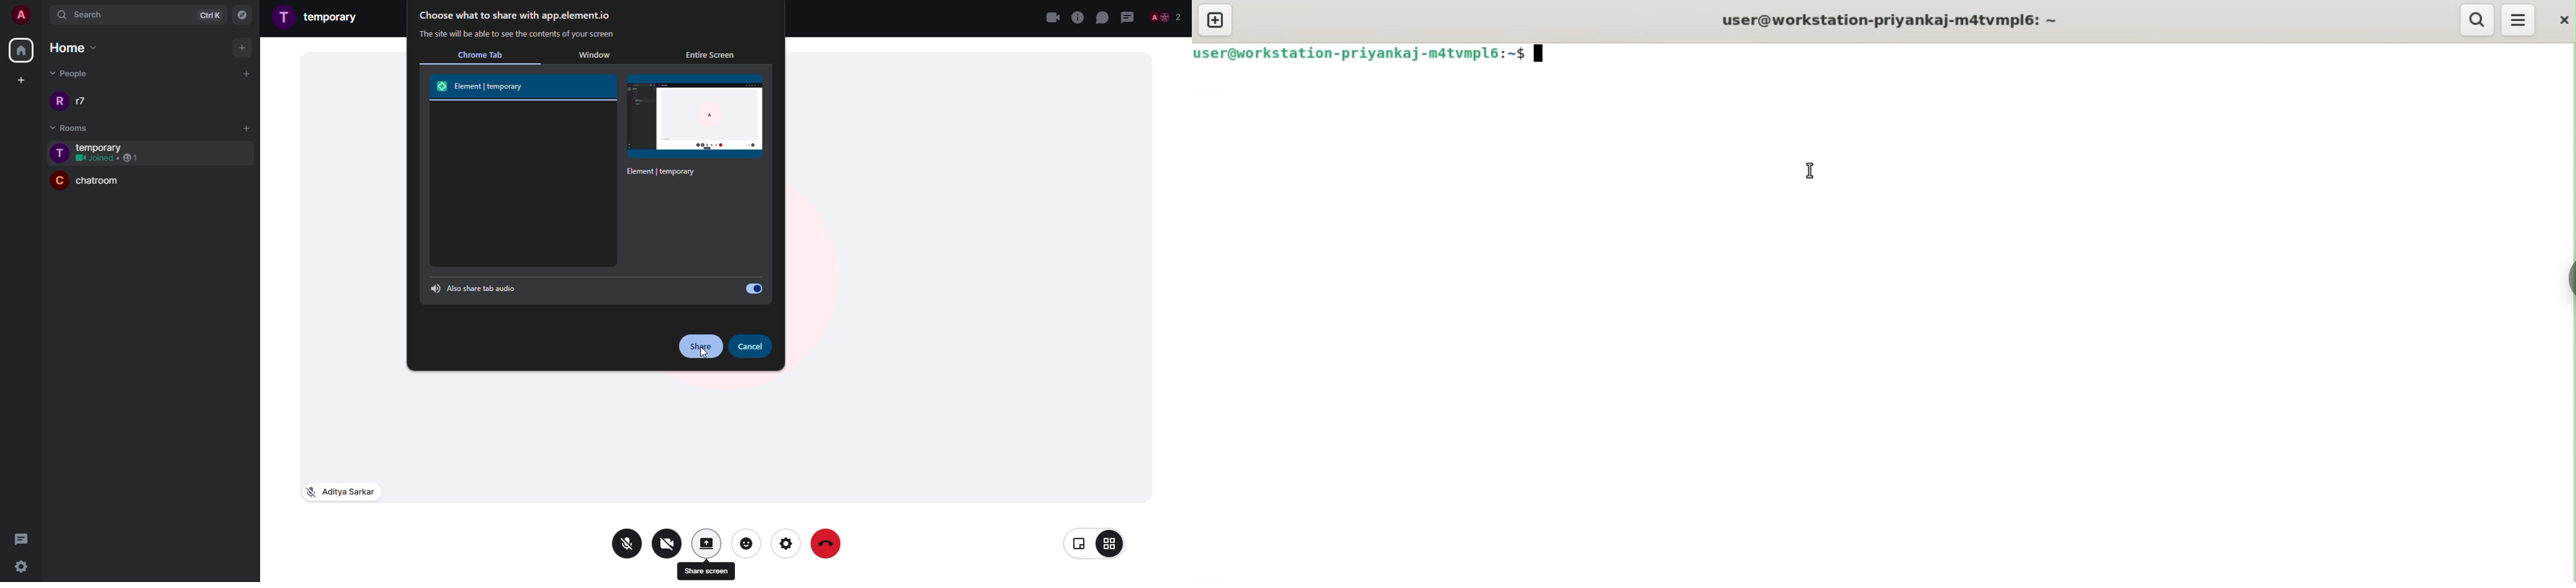 The image size is (2576, 588). What do you see at coordinates (334, 16) in the screenshot?
I see `room` at bounding box center [334, 16].